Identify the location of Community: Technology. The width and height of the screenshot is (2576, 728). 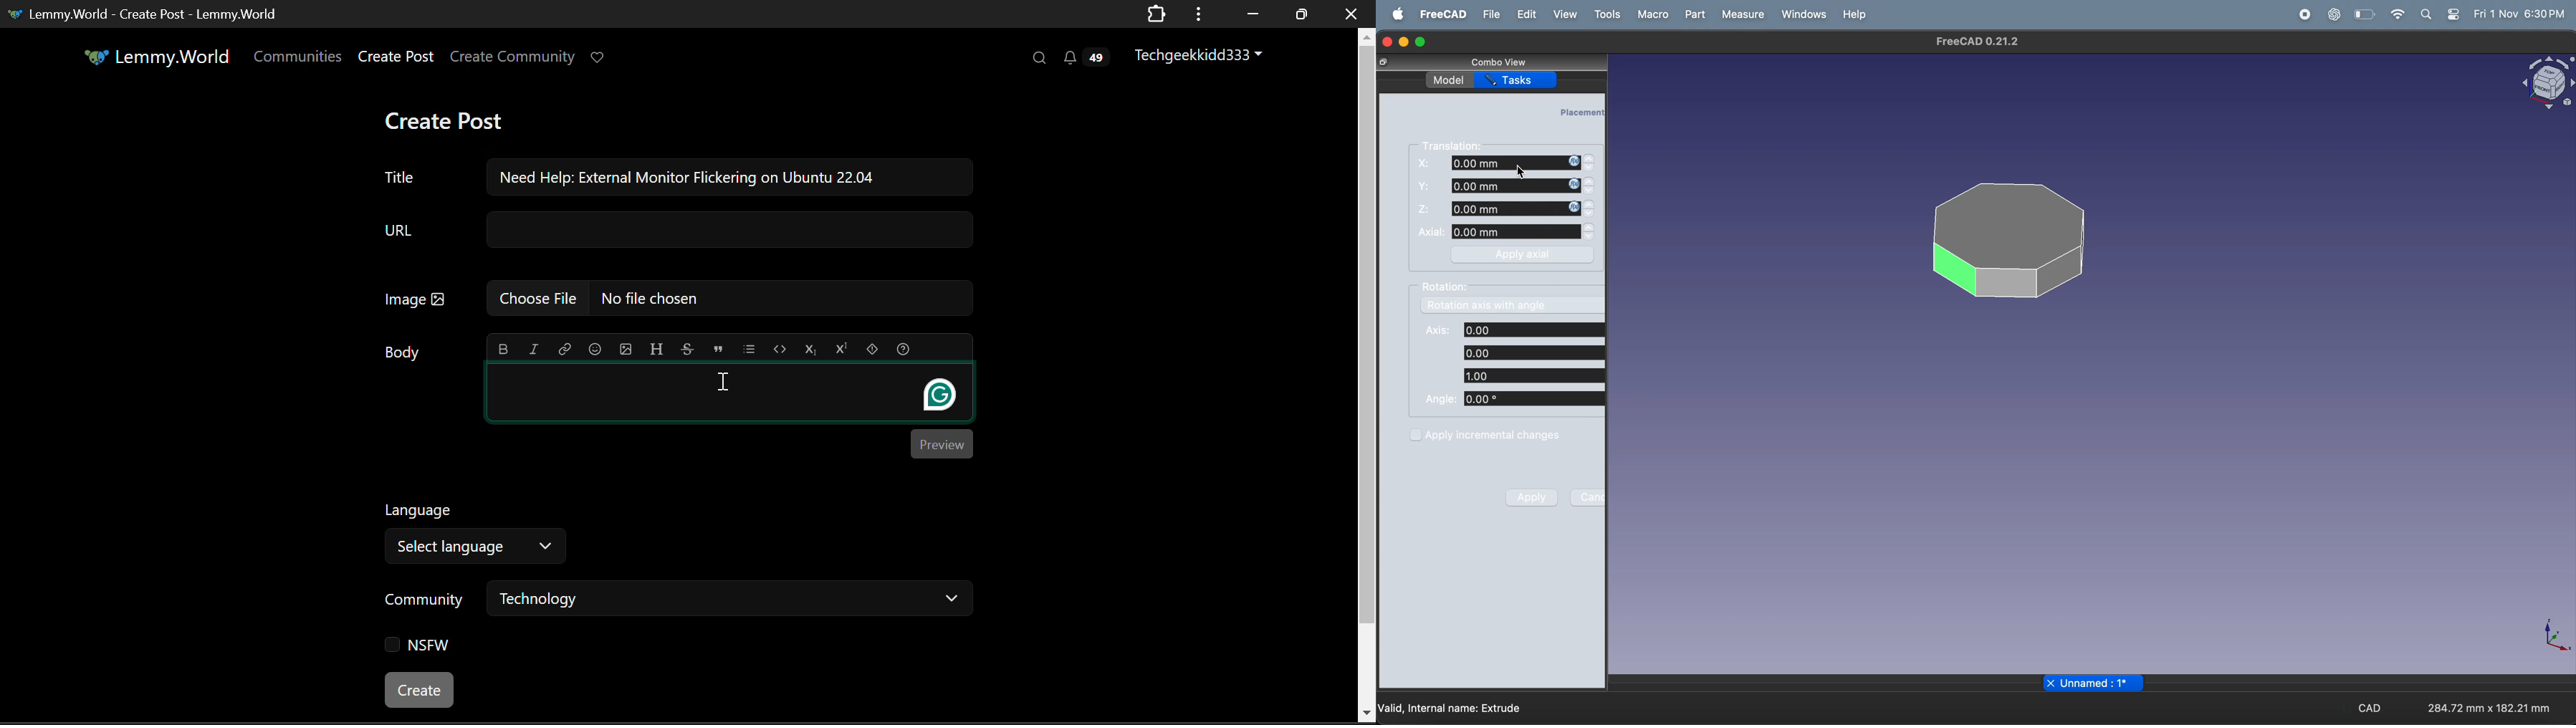
(674, 602).